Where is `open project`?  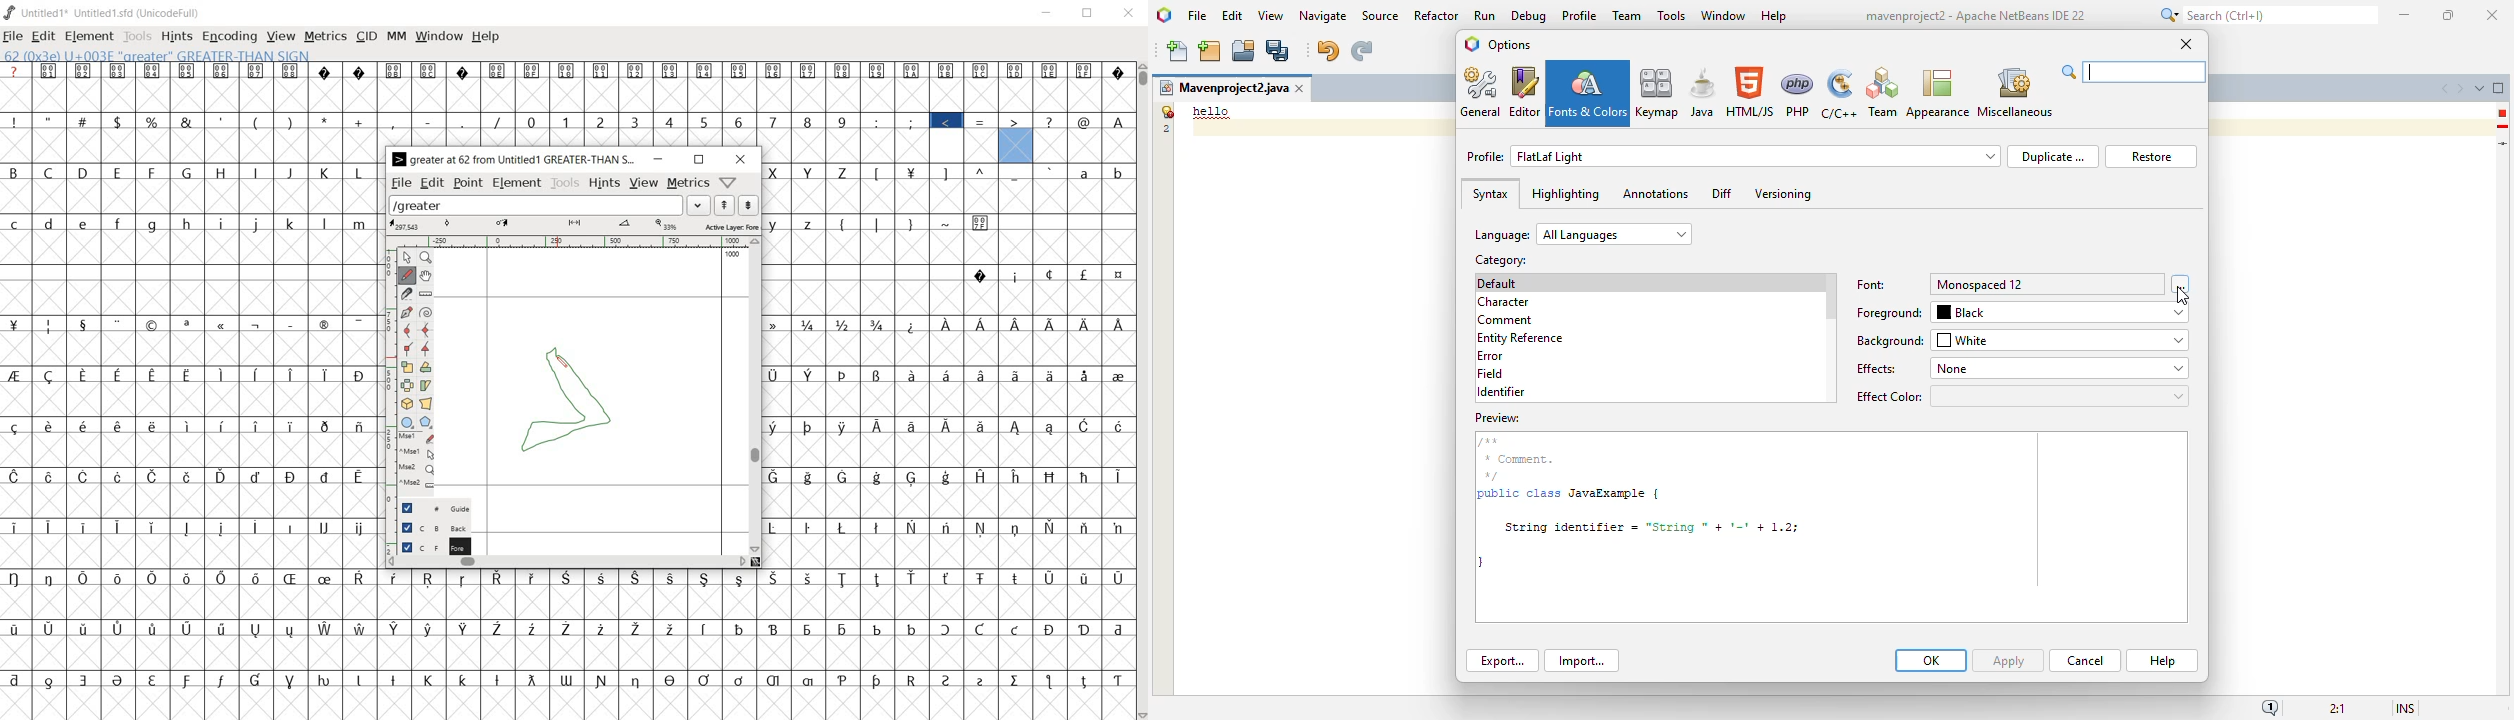 open project is located at coordinates (1244, 51).